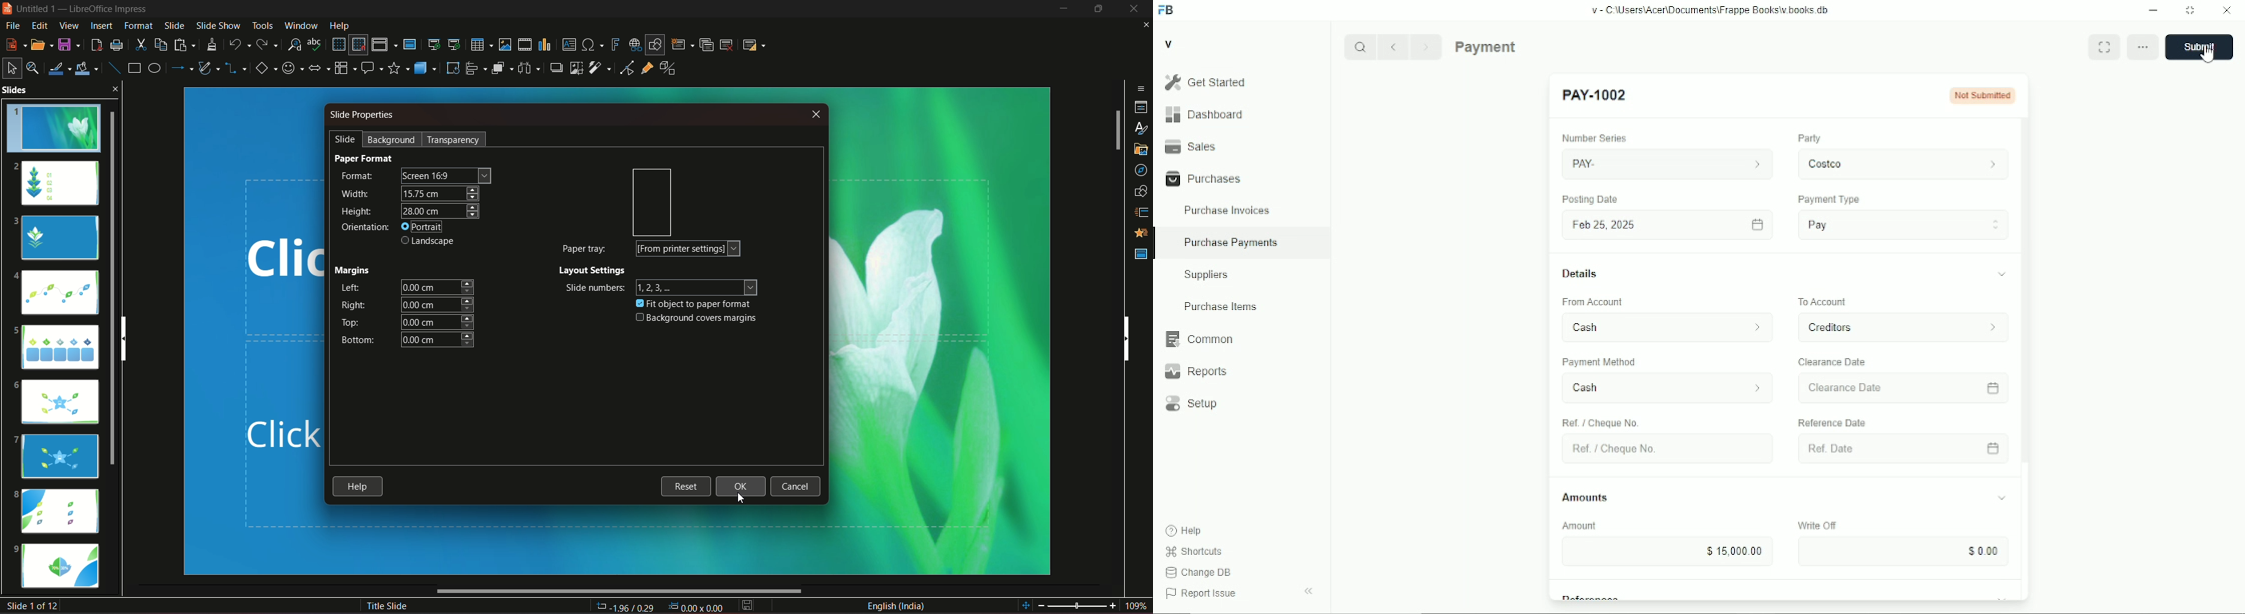 The image size is (2268, 616). I want to click on gallery, so click(1140, 151).